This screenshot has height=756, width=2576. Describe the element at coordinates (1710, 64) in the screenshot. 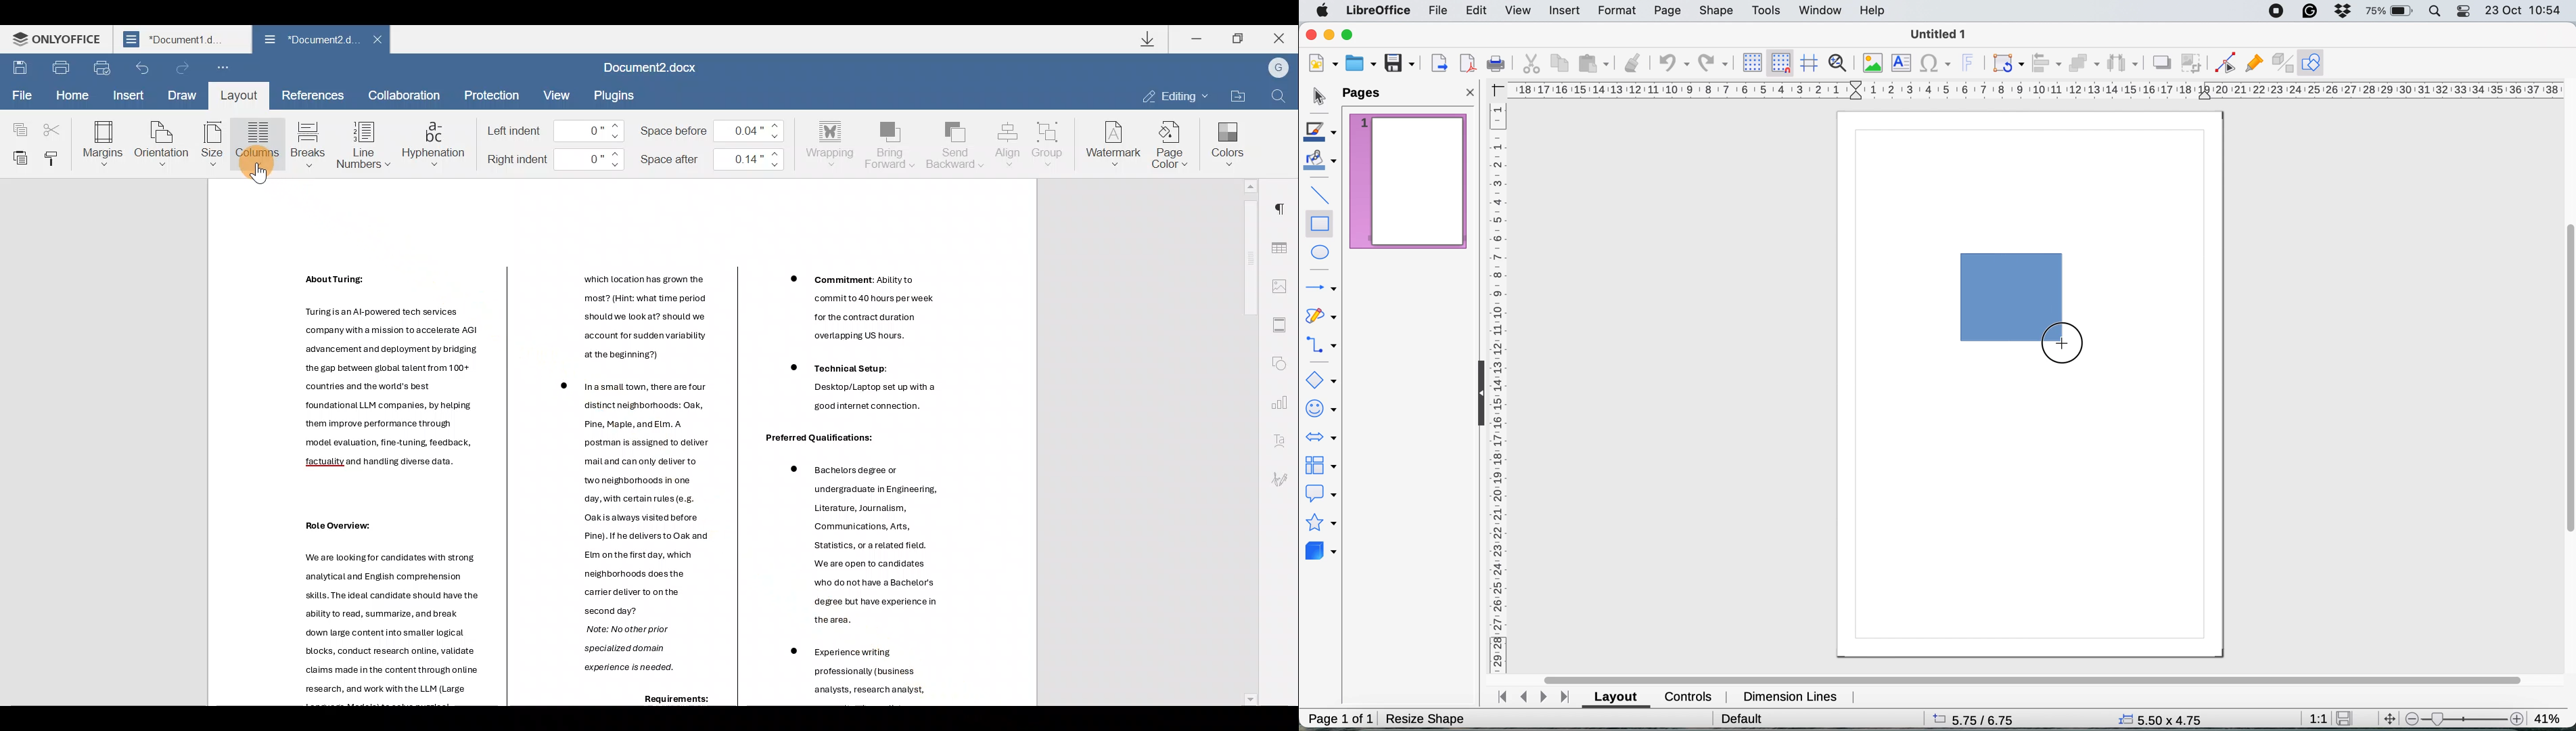

I see `redp` at that location.